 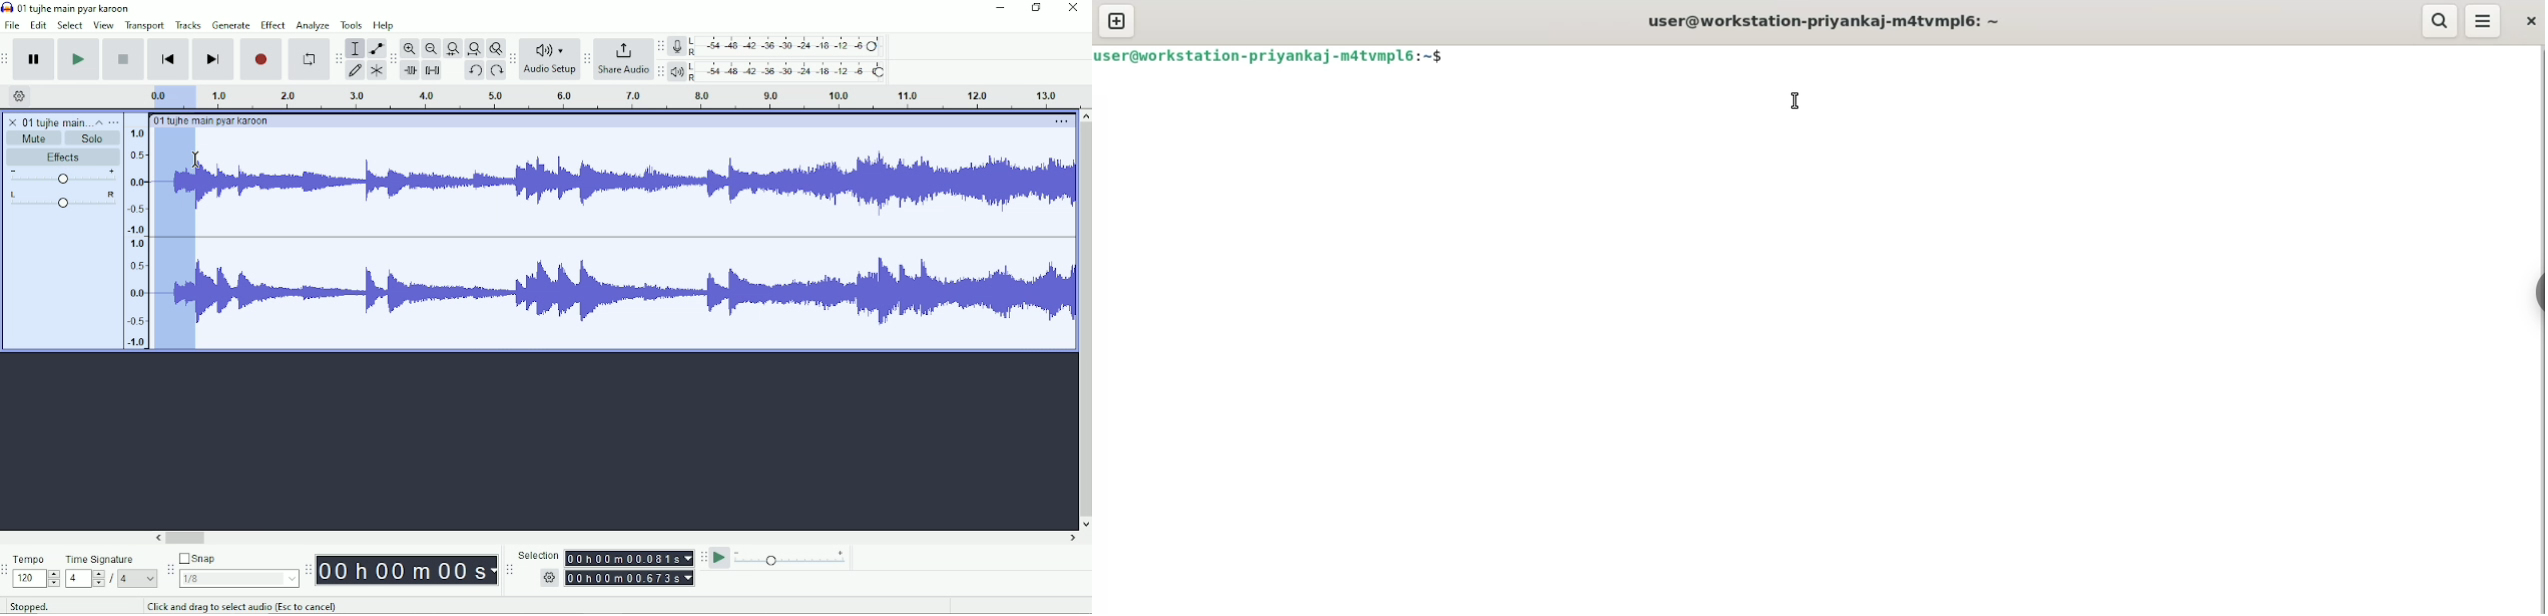 What do you see at coordinates (453, 50) in the screenshot?
I see `Fit selection to width` at bounding box center [453, 50].